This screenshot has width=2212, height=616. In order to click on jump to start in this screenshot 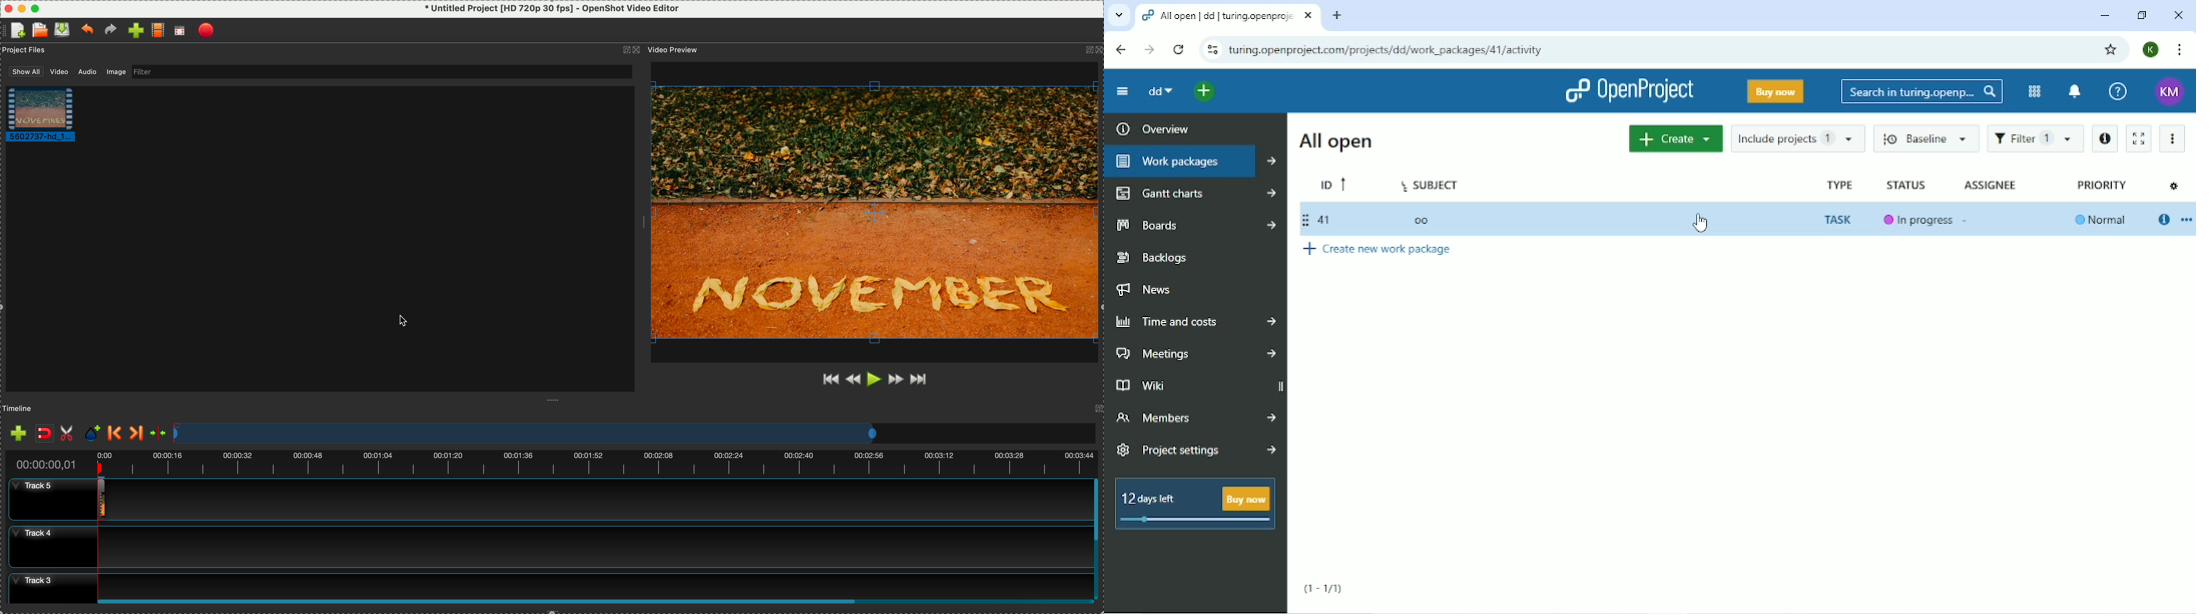, I will do `click(830, 378)`.